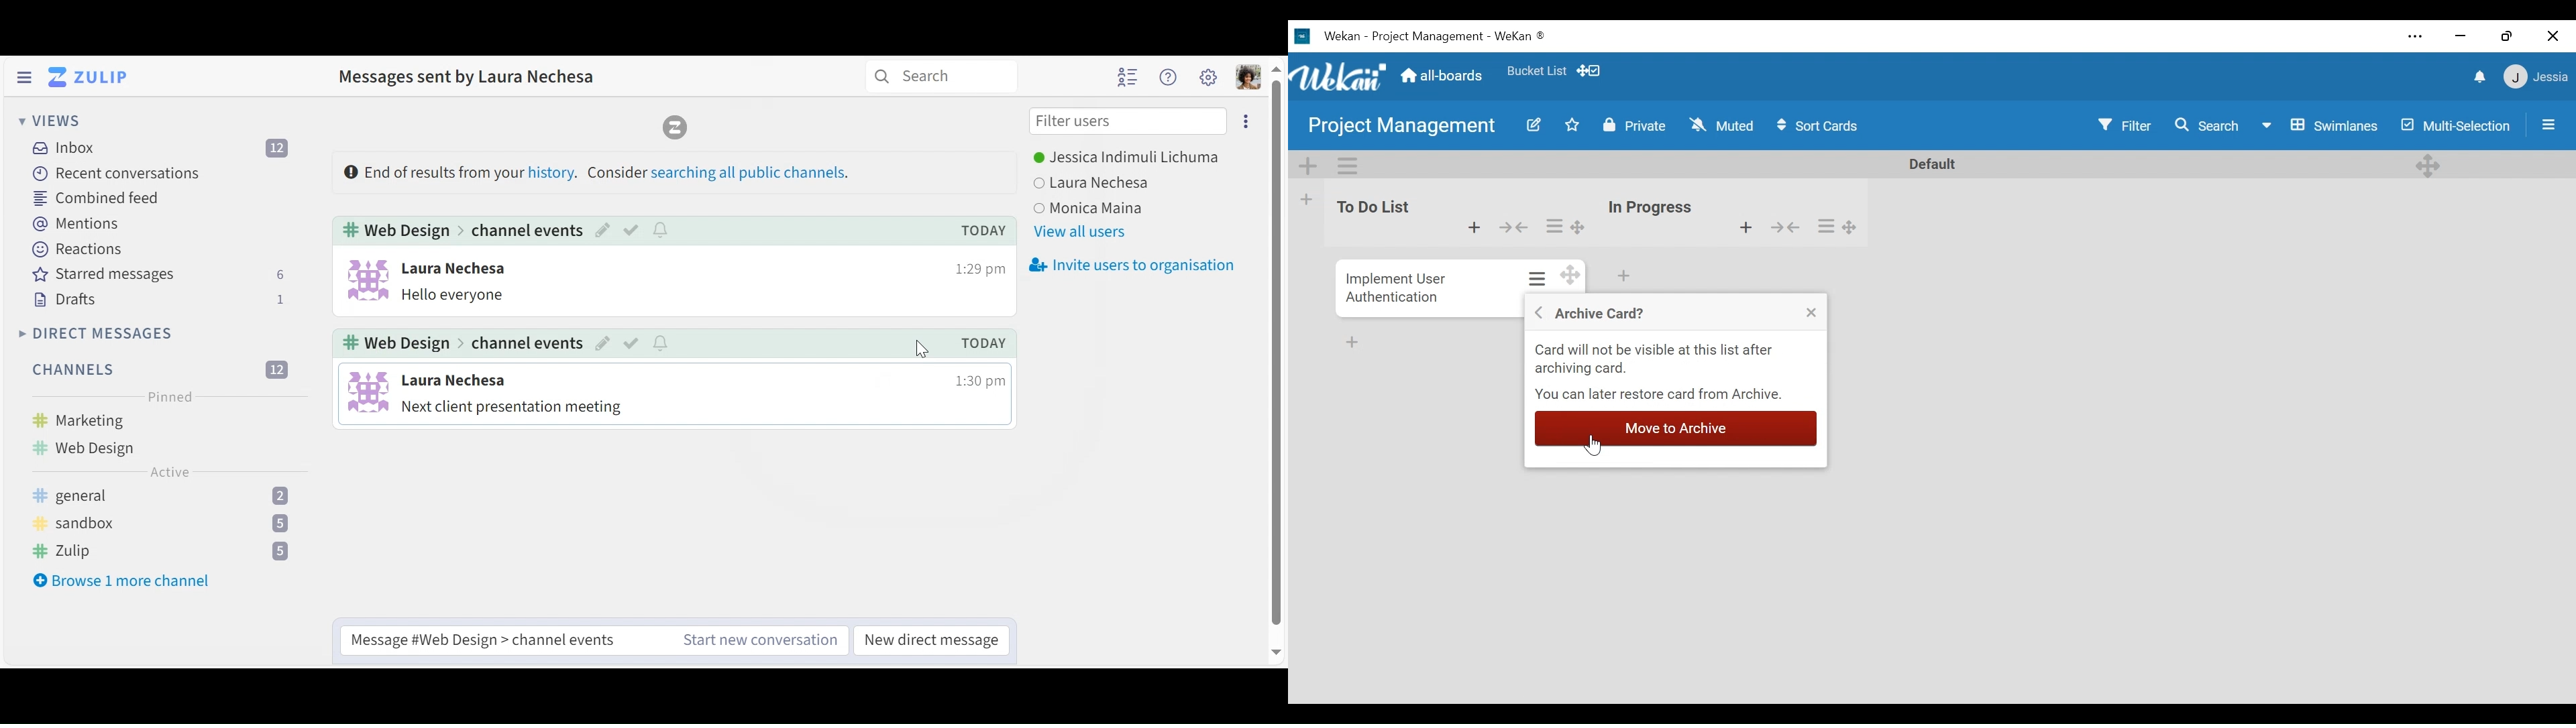 This screenshot has width=2576, height=728. What do you see at coordinates (1724, 125) in the screenshot?
I see `Change Watch` at bounding box center [1724, 125].